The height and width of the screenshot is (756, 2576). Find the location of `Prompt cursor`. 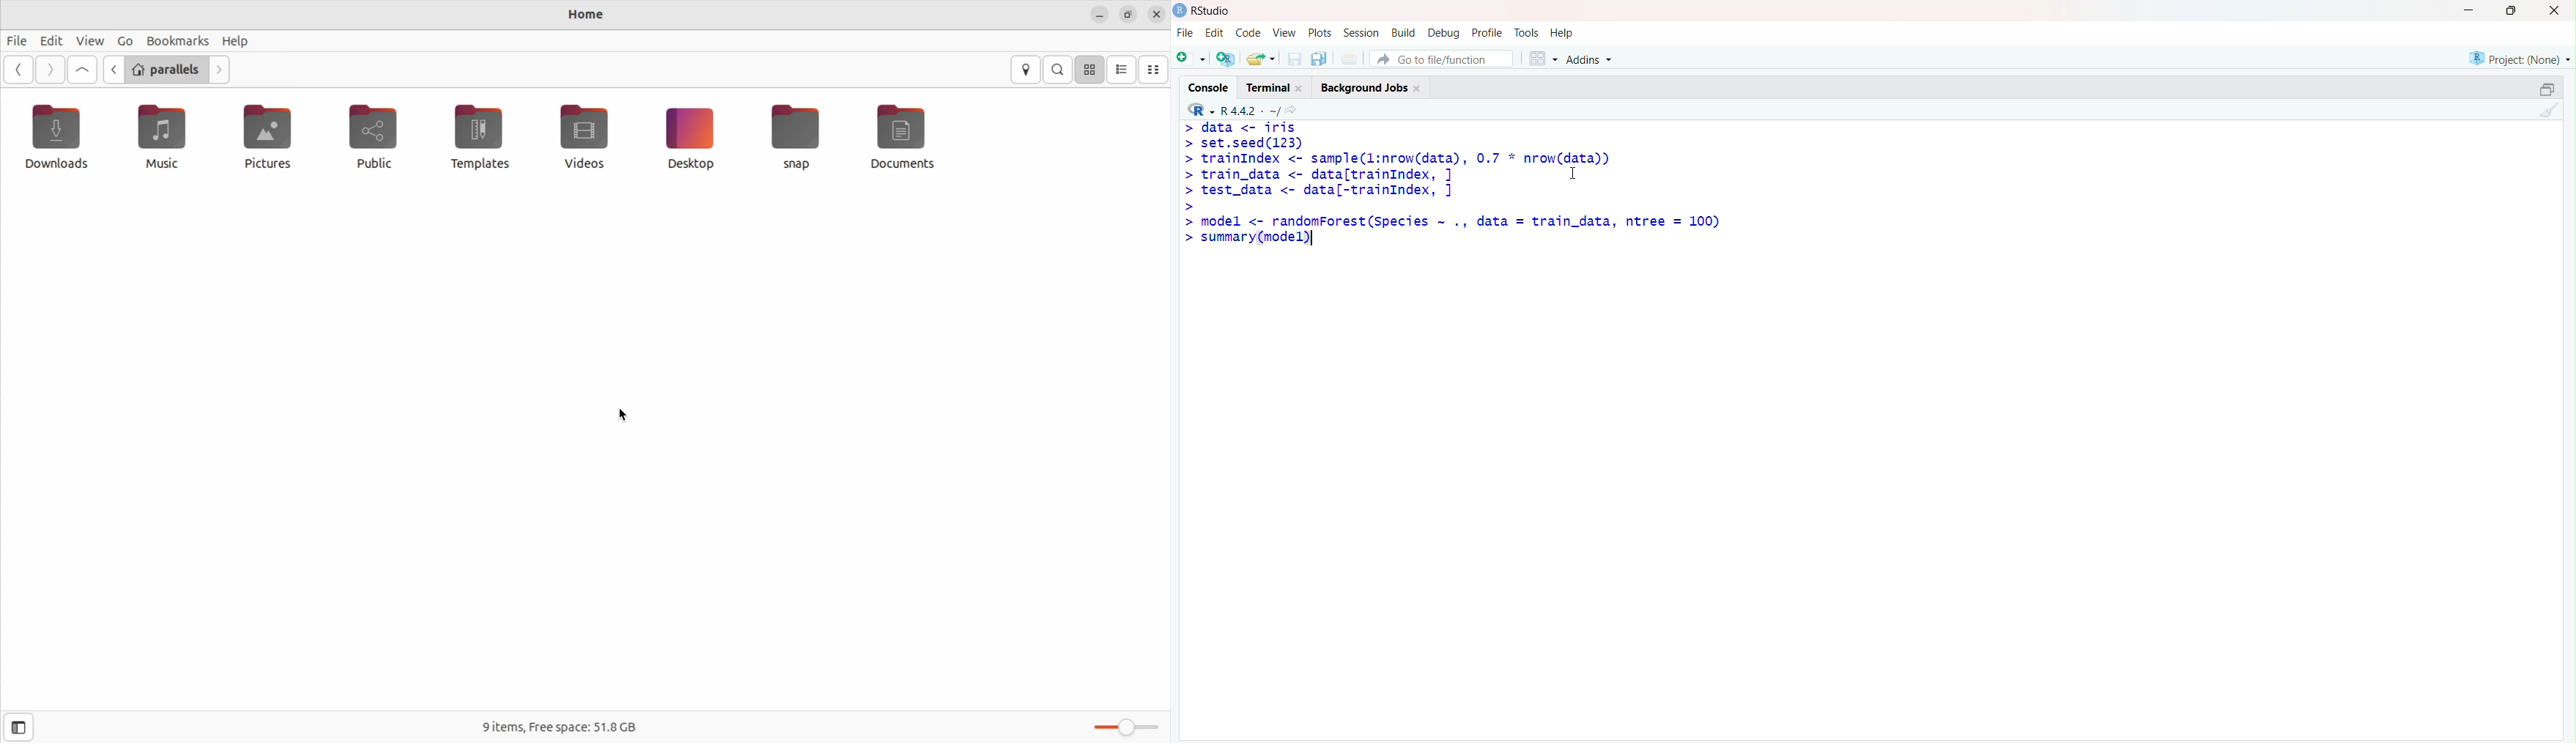

Prompt cursor is located at coordinates (1185, 221).